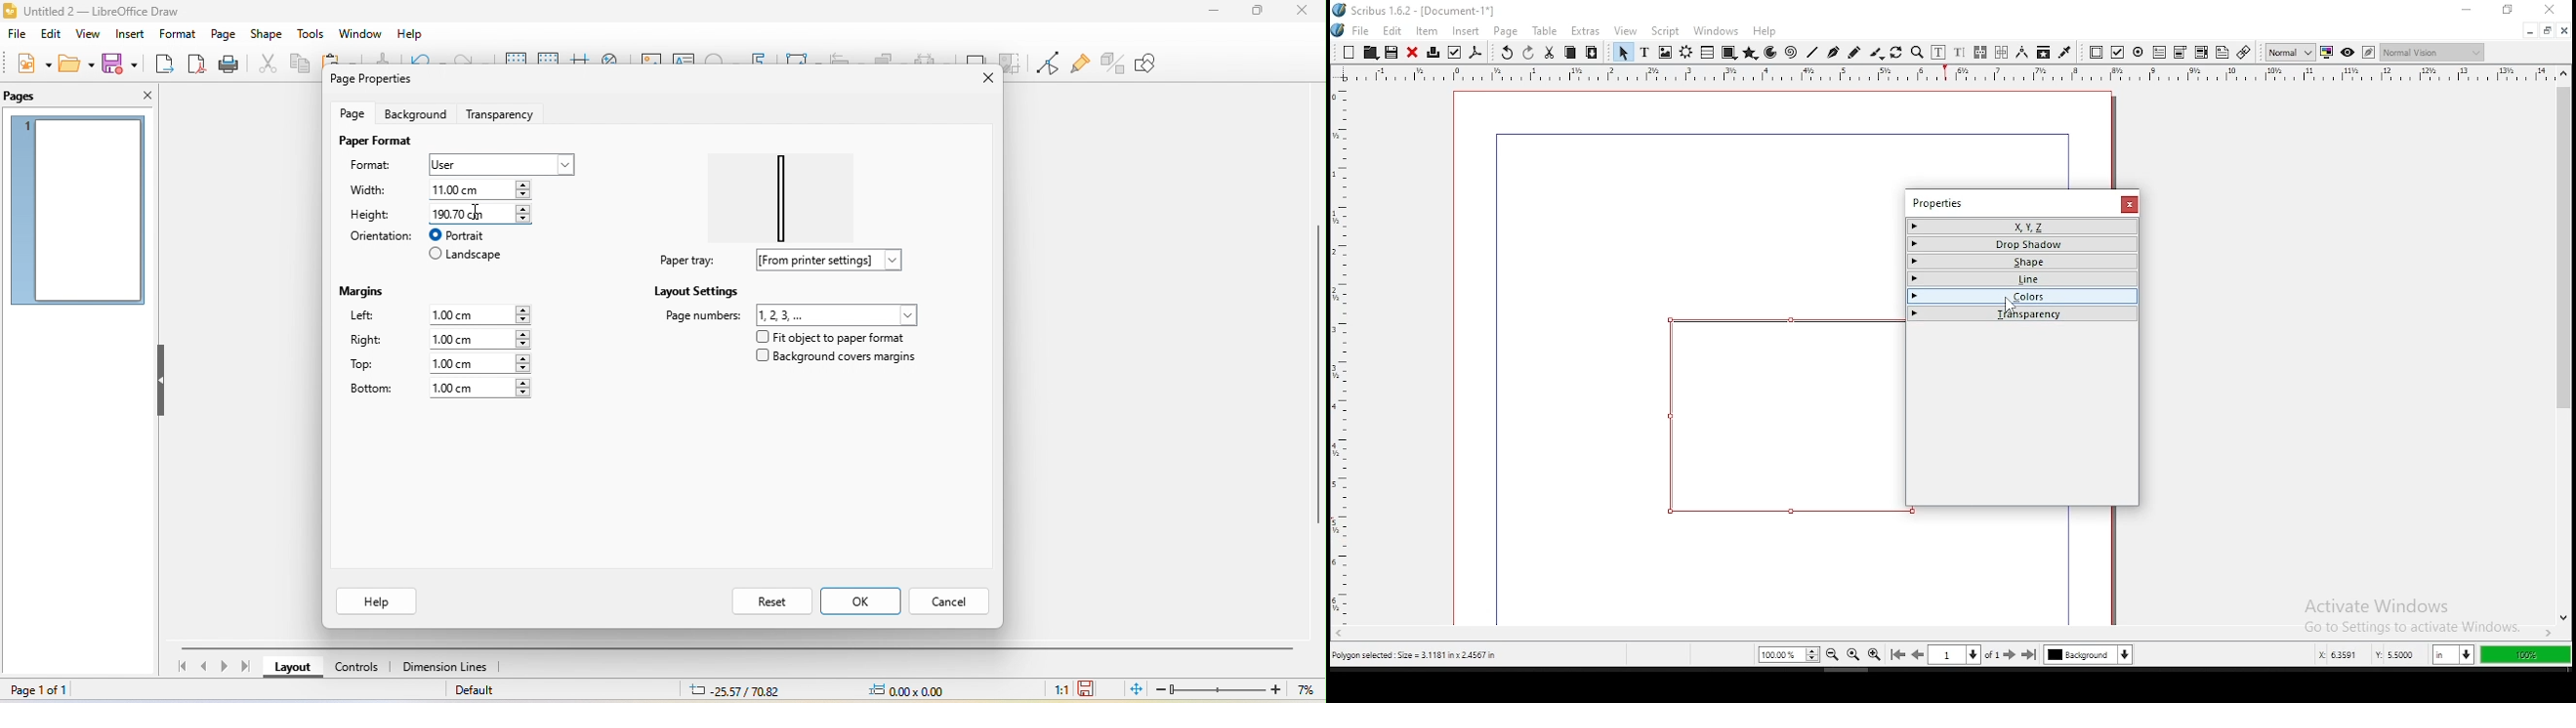 The width and height of the screenshot is (2576, 728). Describe the element at coordinates (53, 34) in the screenshot. I see `edit` at that location.